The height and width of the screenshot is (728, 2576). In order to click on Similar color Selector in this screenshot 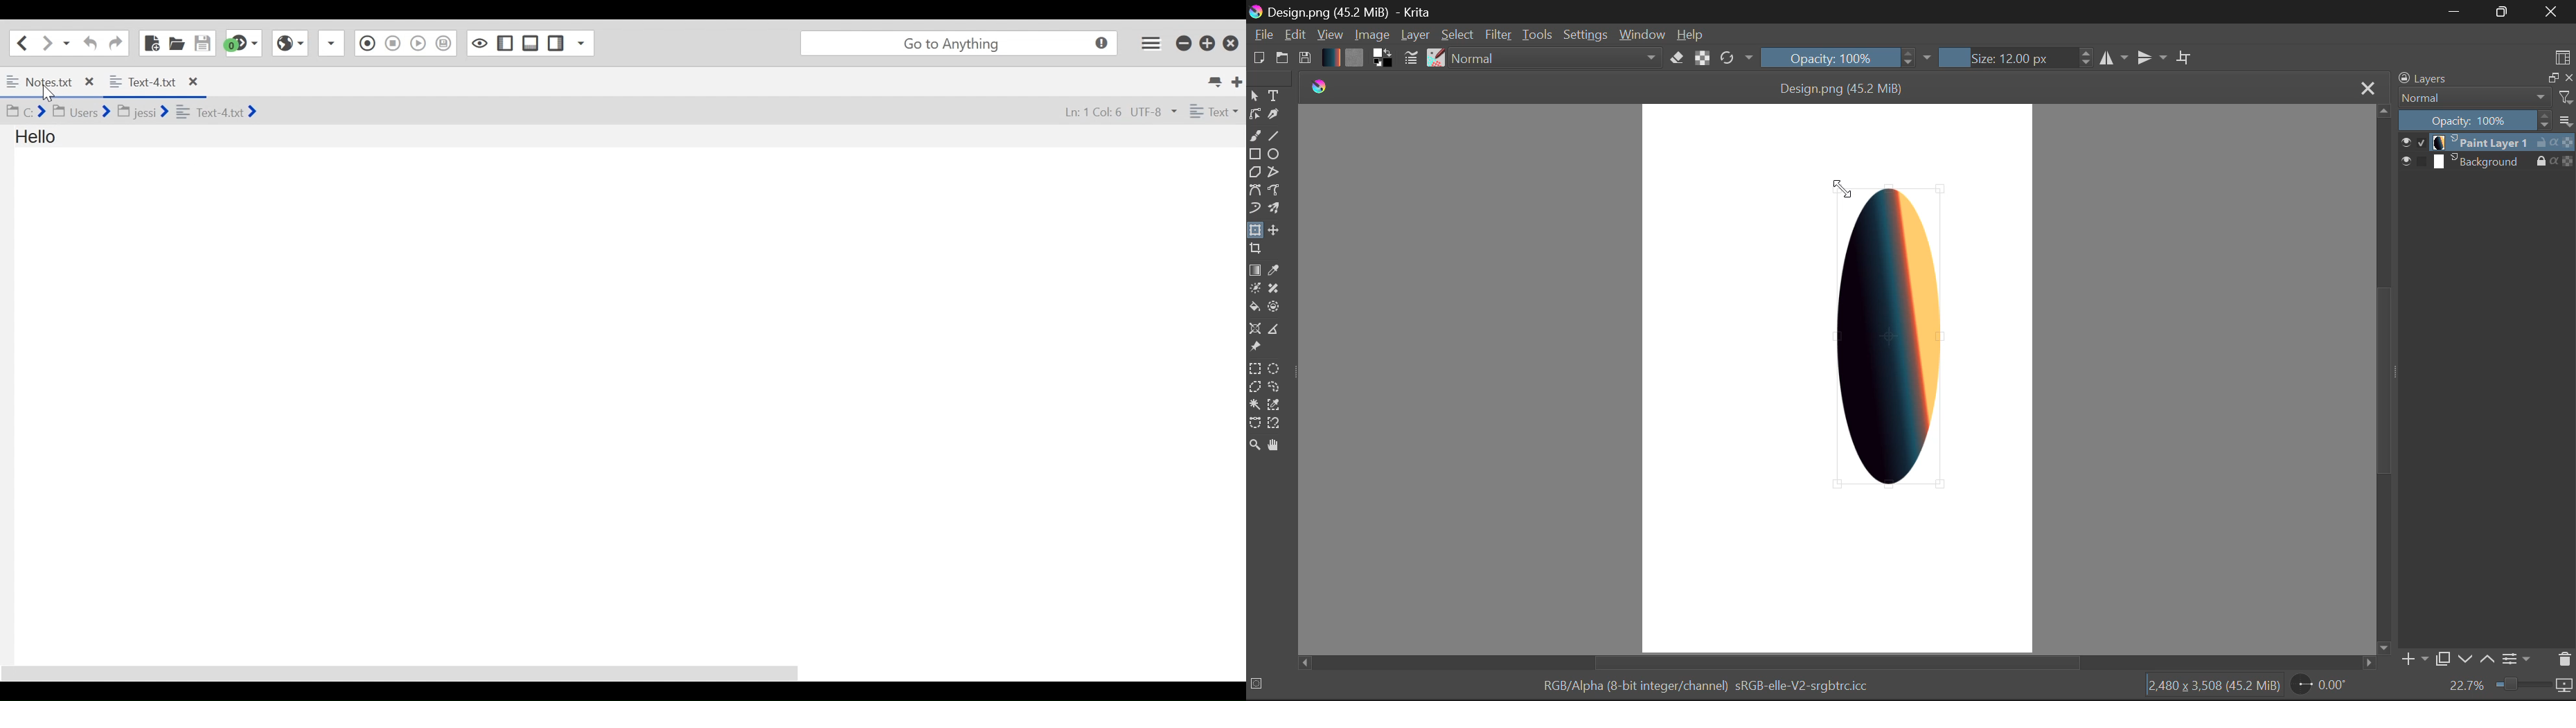, I will do `click(1274, 405)`.